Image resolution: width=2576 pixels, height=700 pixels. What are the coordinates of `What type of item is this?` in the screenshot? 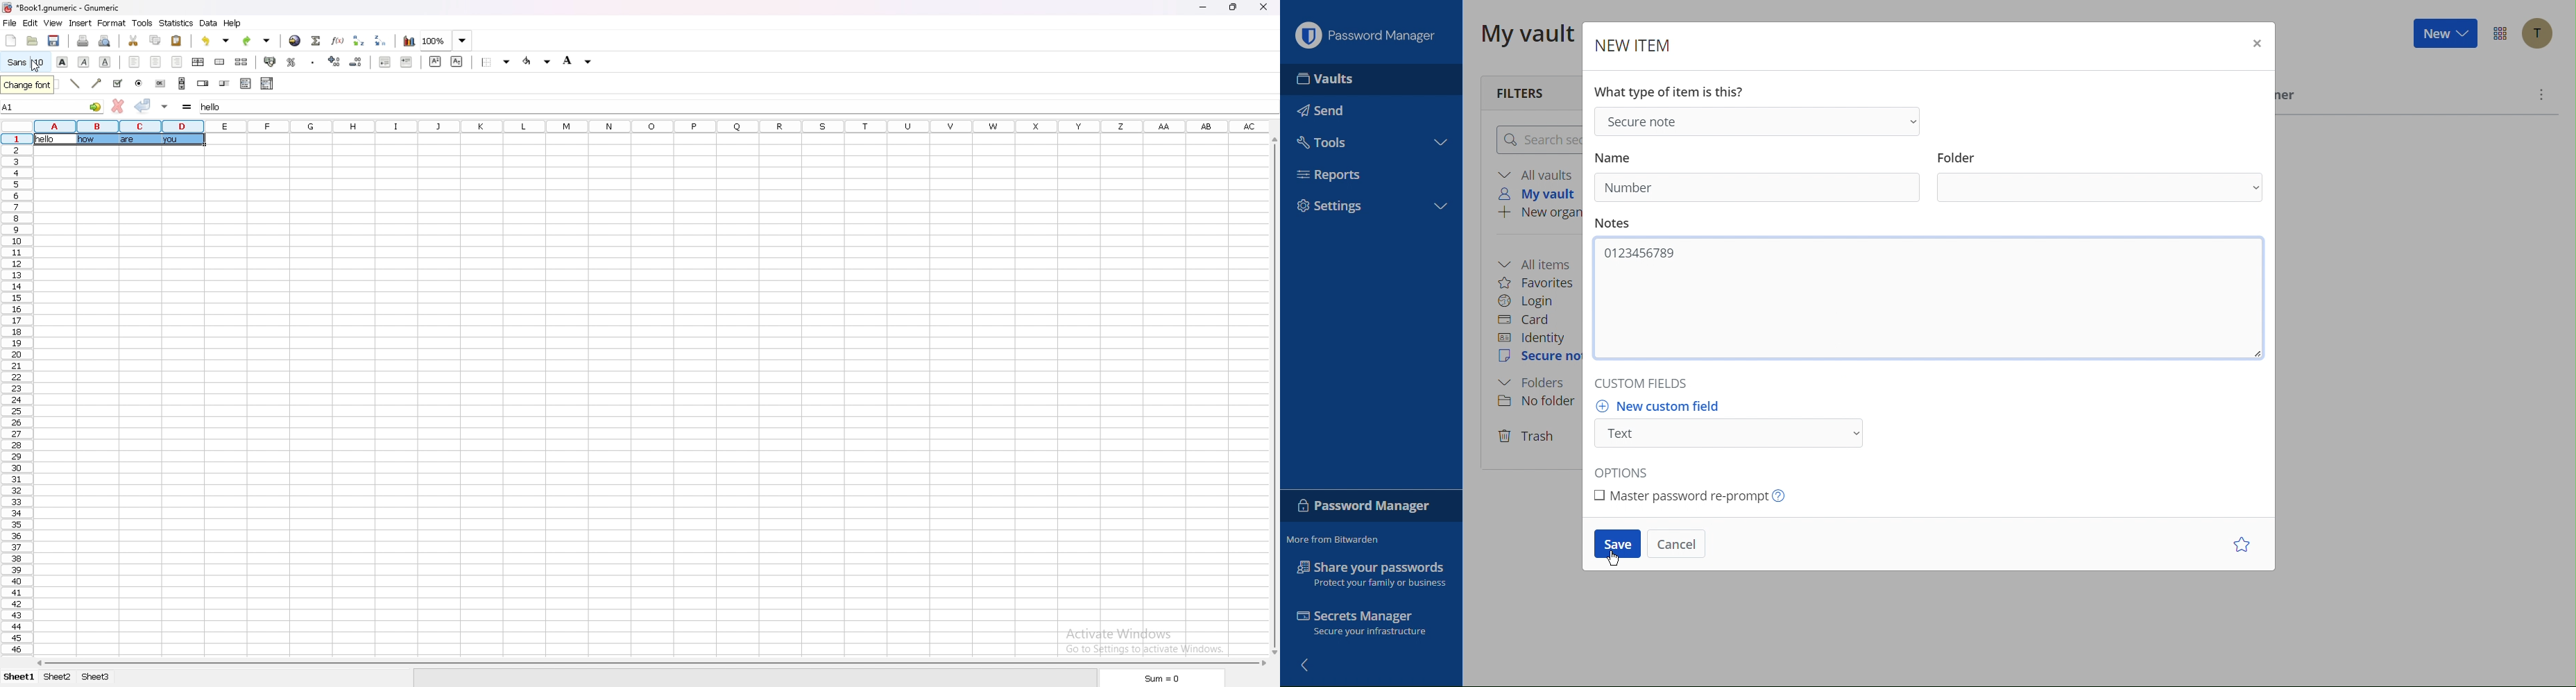 It's located at (1671, 92).